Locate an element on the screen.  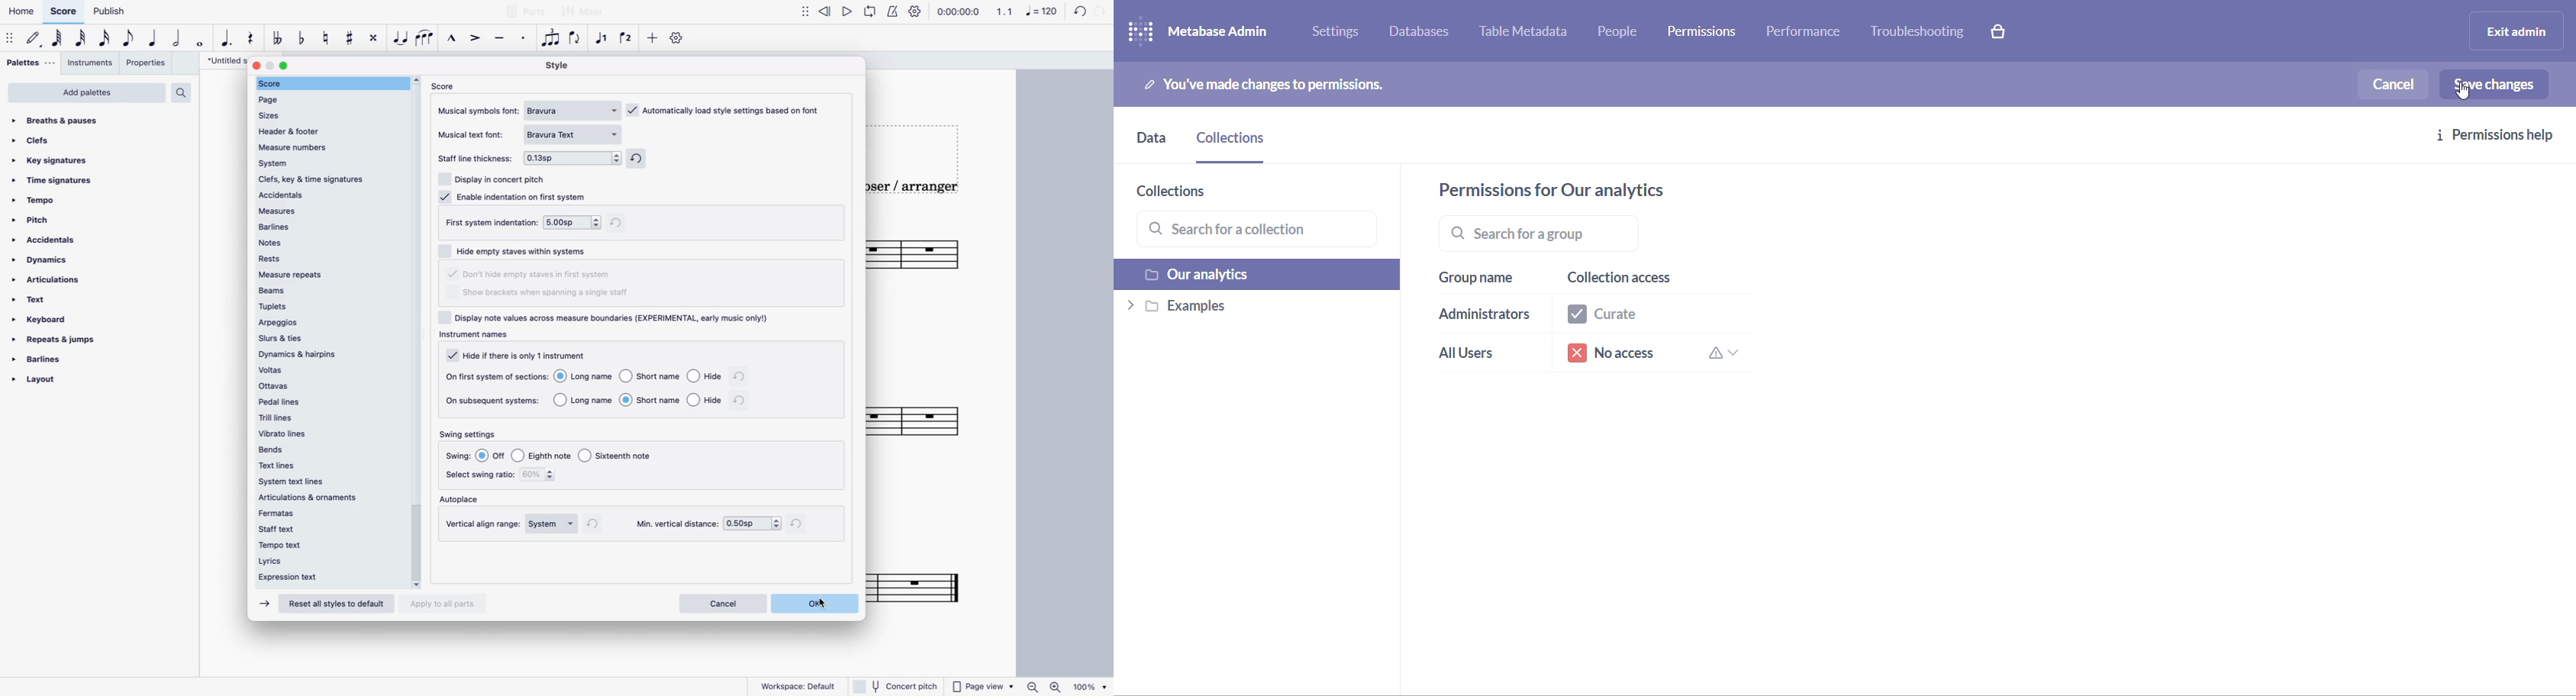
clefs is located at coordinates (44, 141).